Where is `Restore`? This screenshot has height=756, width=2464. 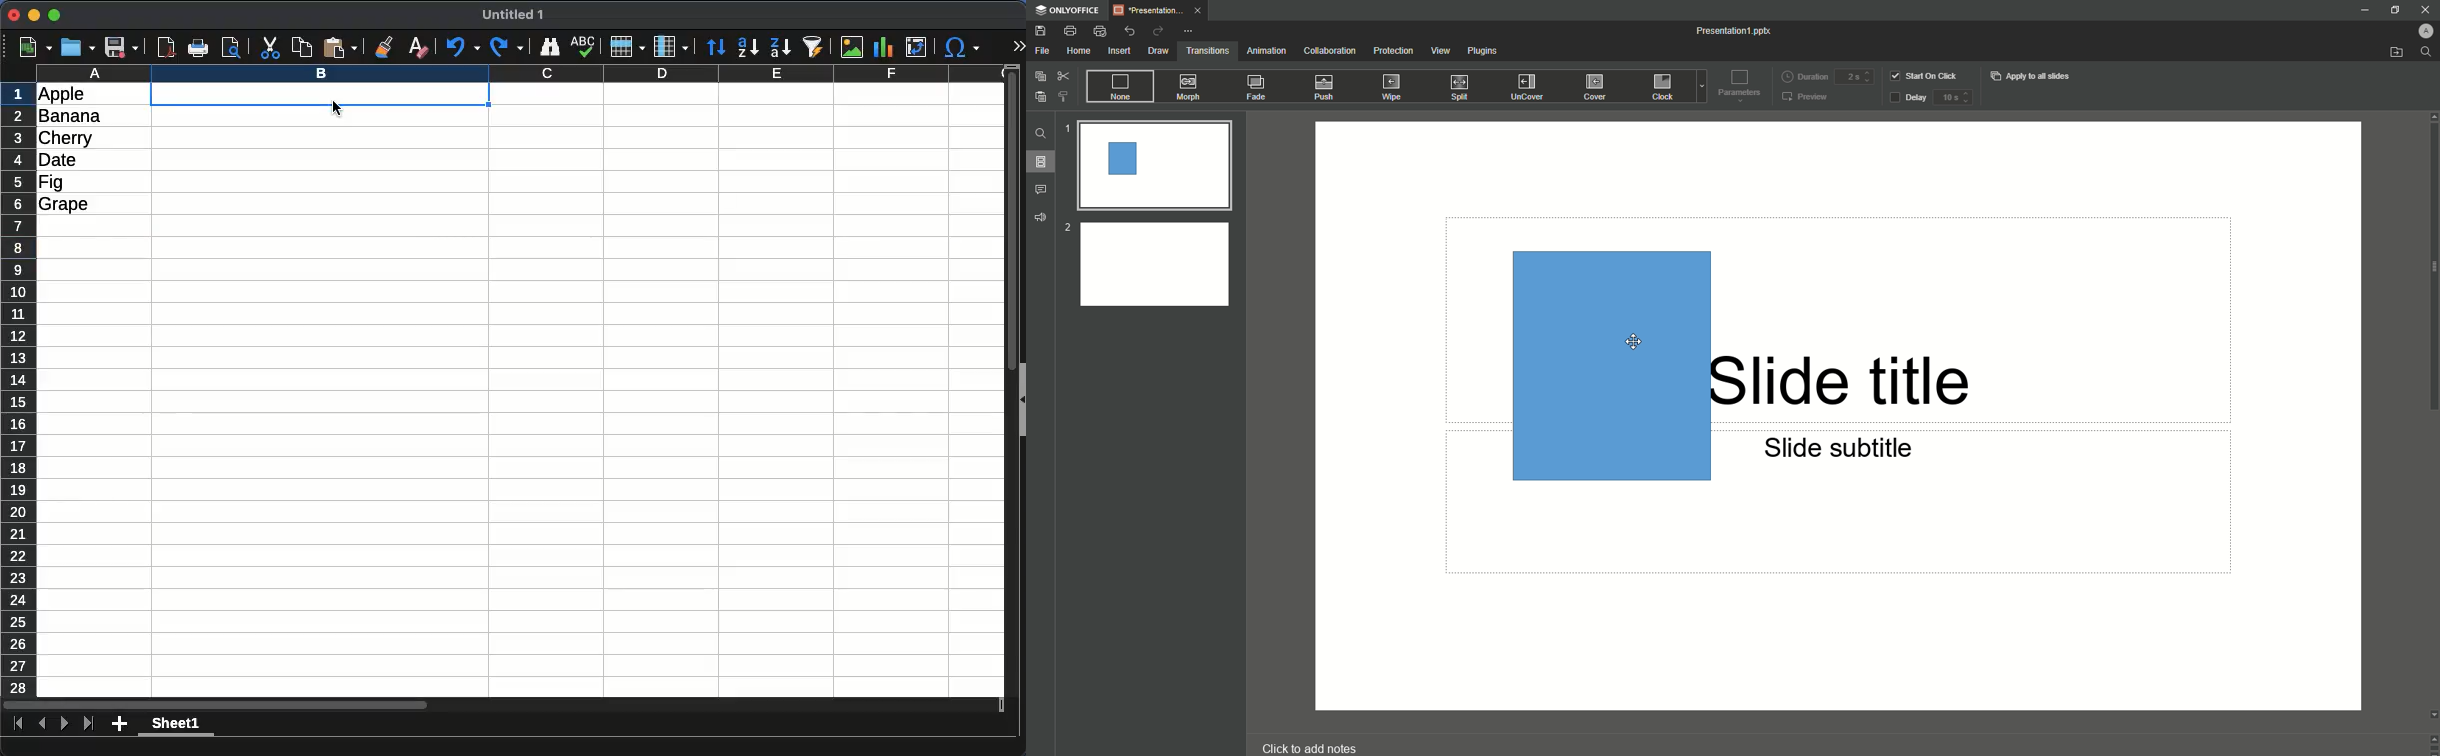 Restore is located at coordinates (2392, 10).